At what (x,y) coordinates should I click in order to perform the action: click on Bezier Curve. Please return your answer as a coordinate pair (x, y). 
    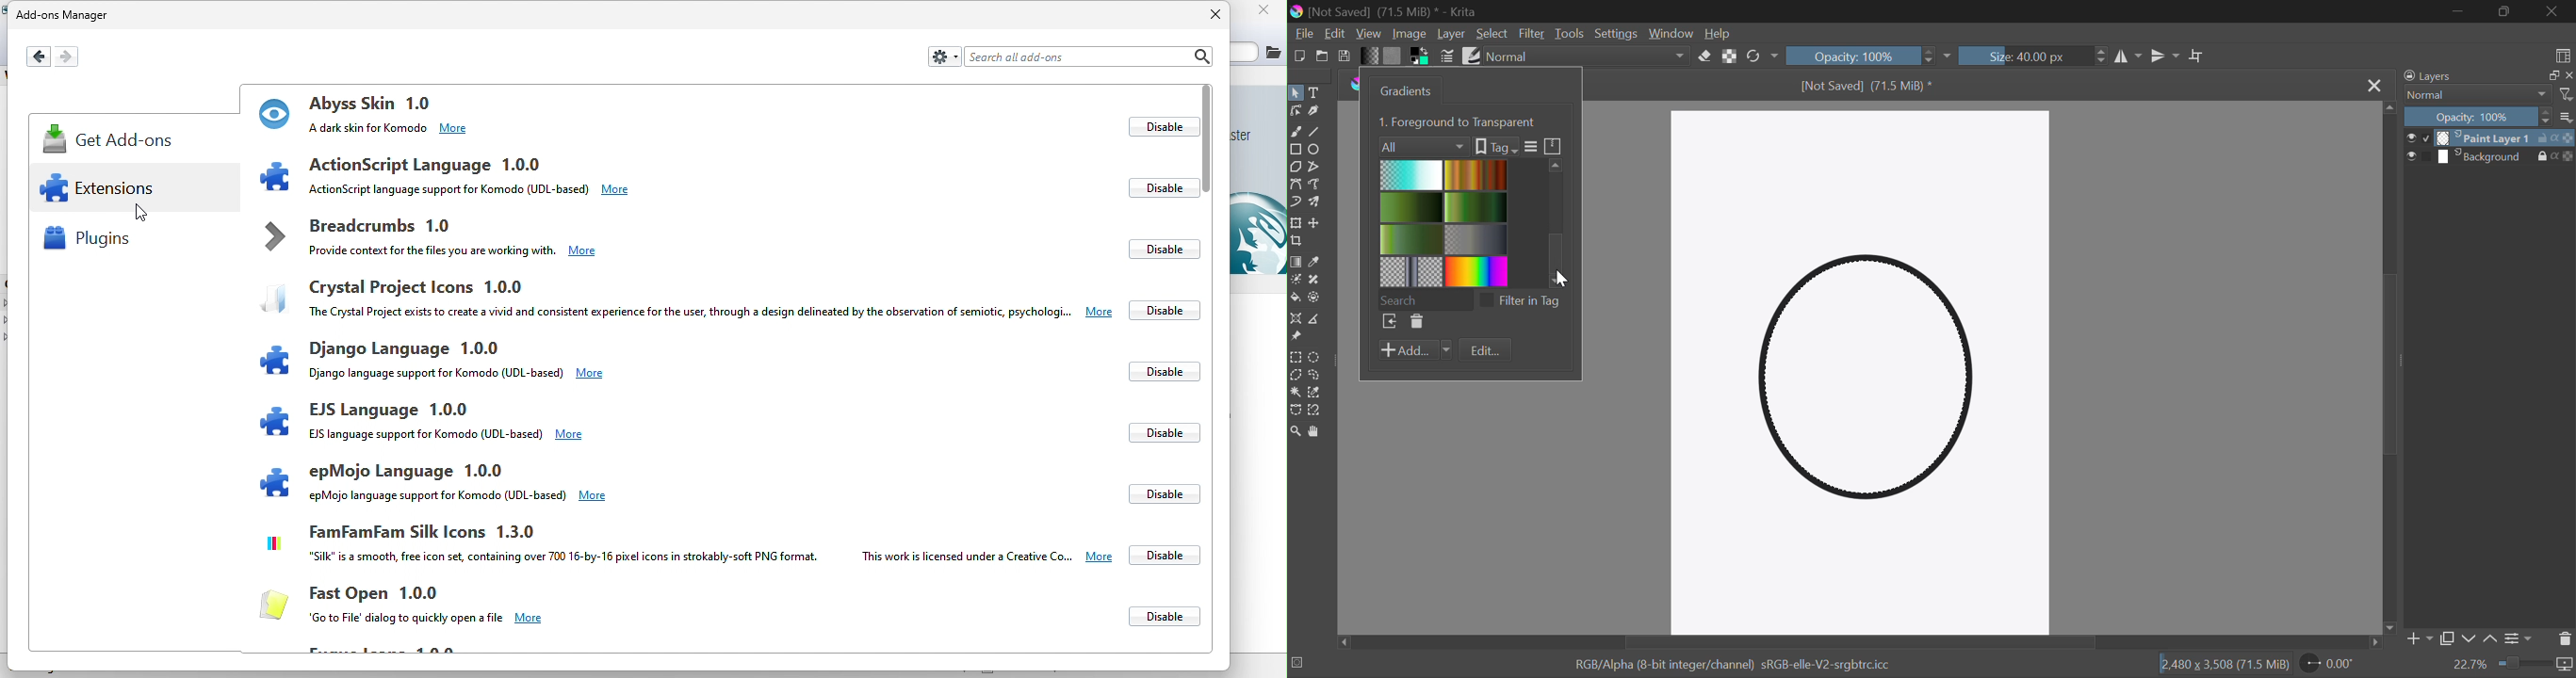
    Looking at the image, I should click on (1296, 185).